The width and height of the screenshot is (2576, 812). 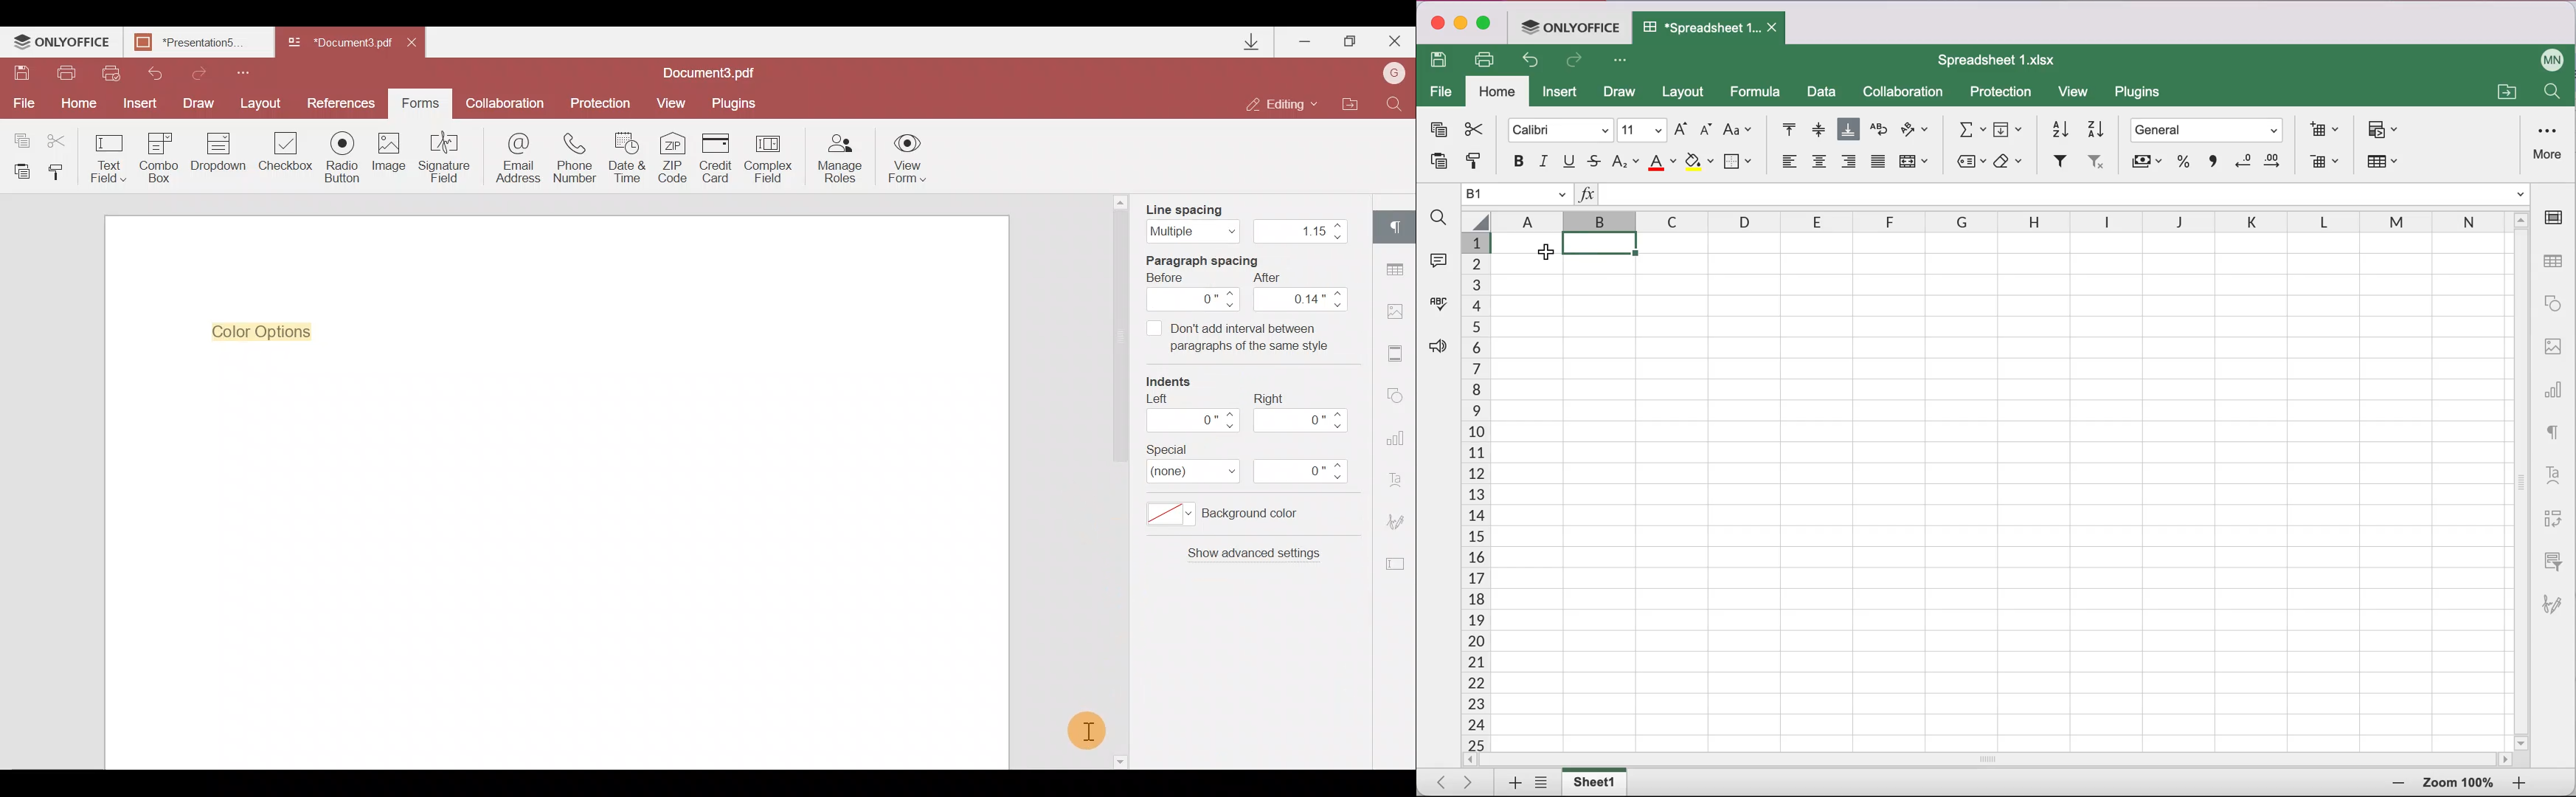 What do you see at coordinates (2519, 784) in the screenshot?
I see `zoom out` at bounding box center [2519, 784].